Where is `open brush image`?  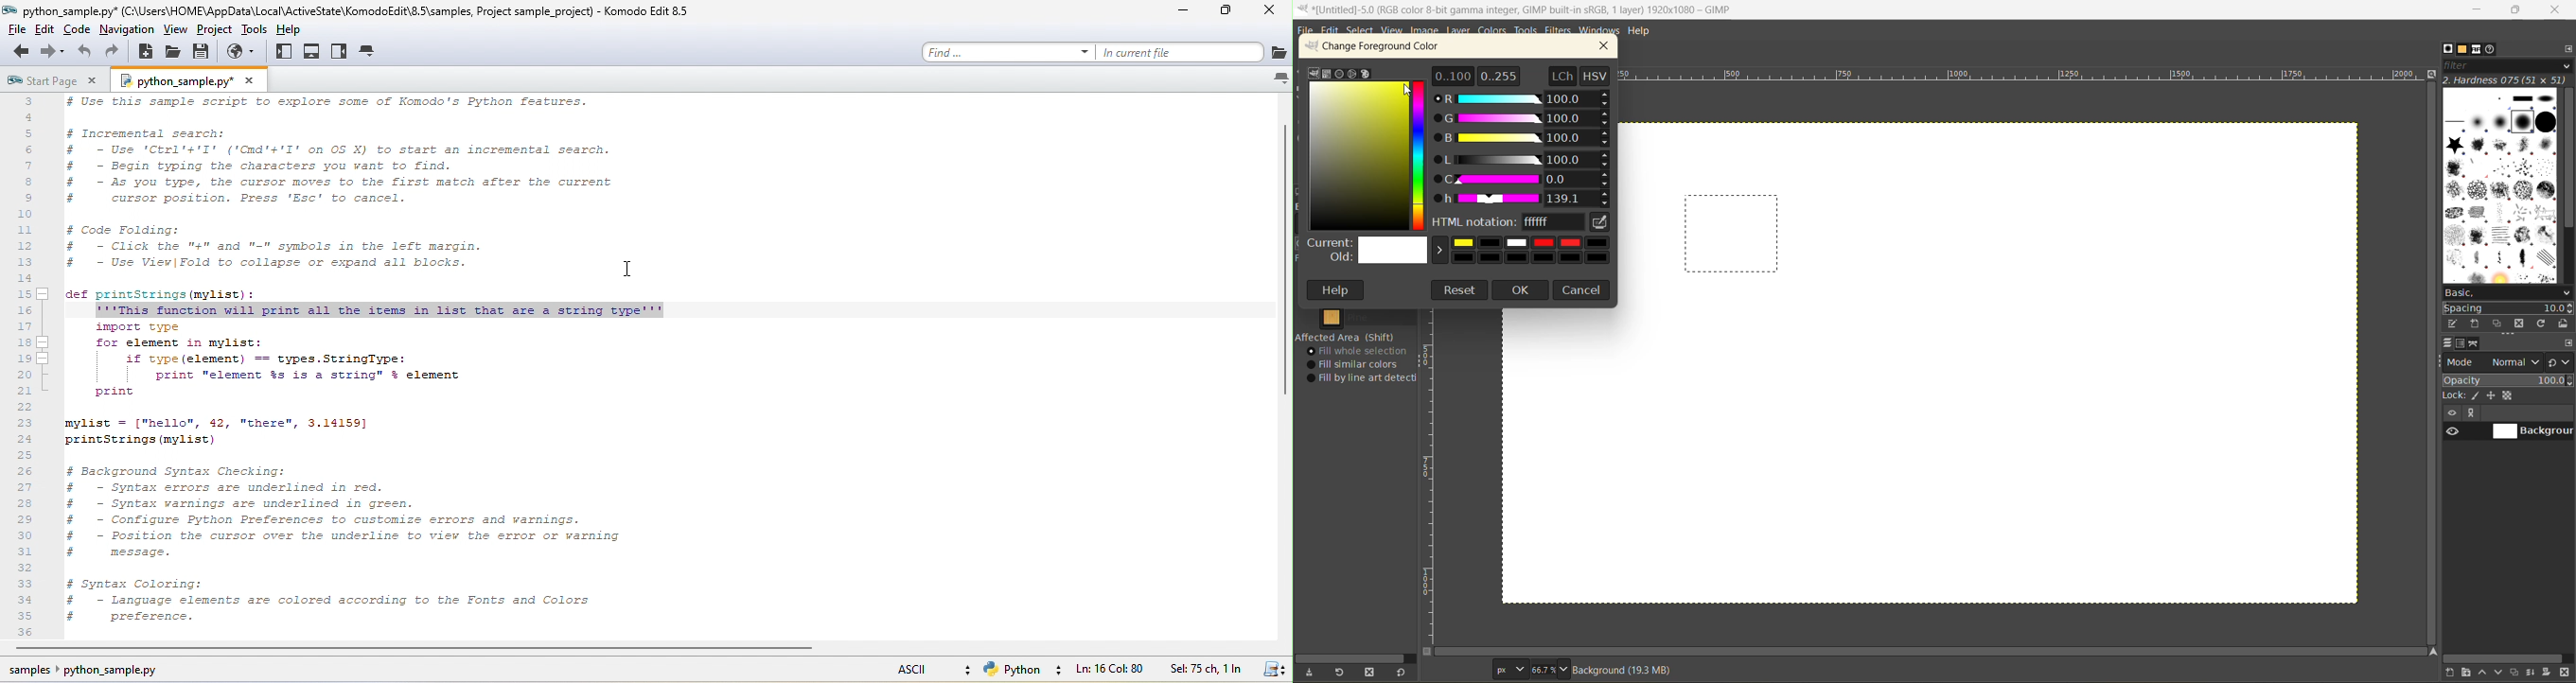 open brush image is located at coordinates (2564, 325).